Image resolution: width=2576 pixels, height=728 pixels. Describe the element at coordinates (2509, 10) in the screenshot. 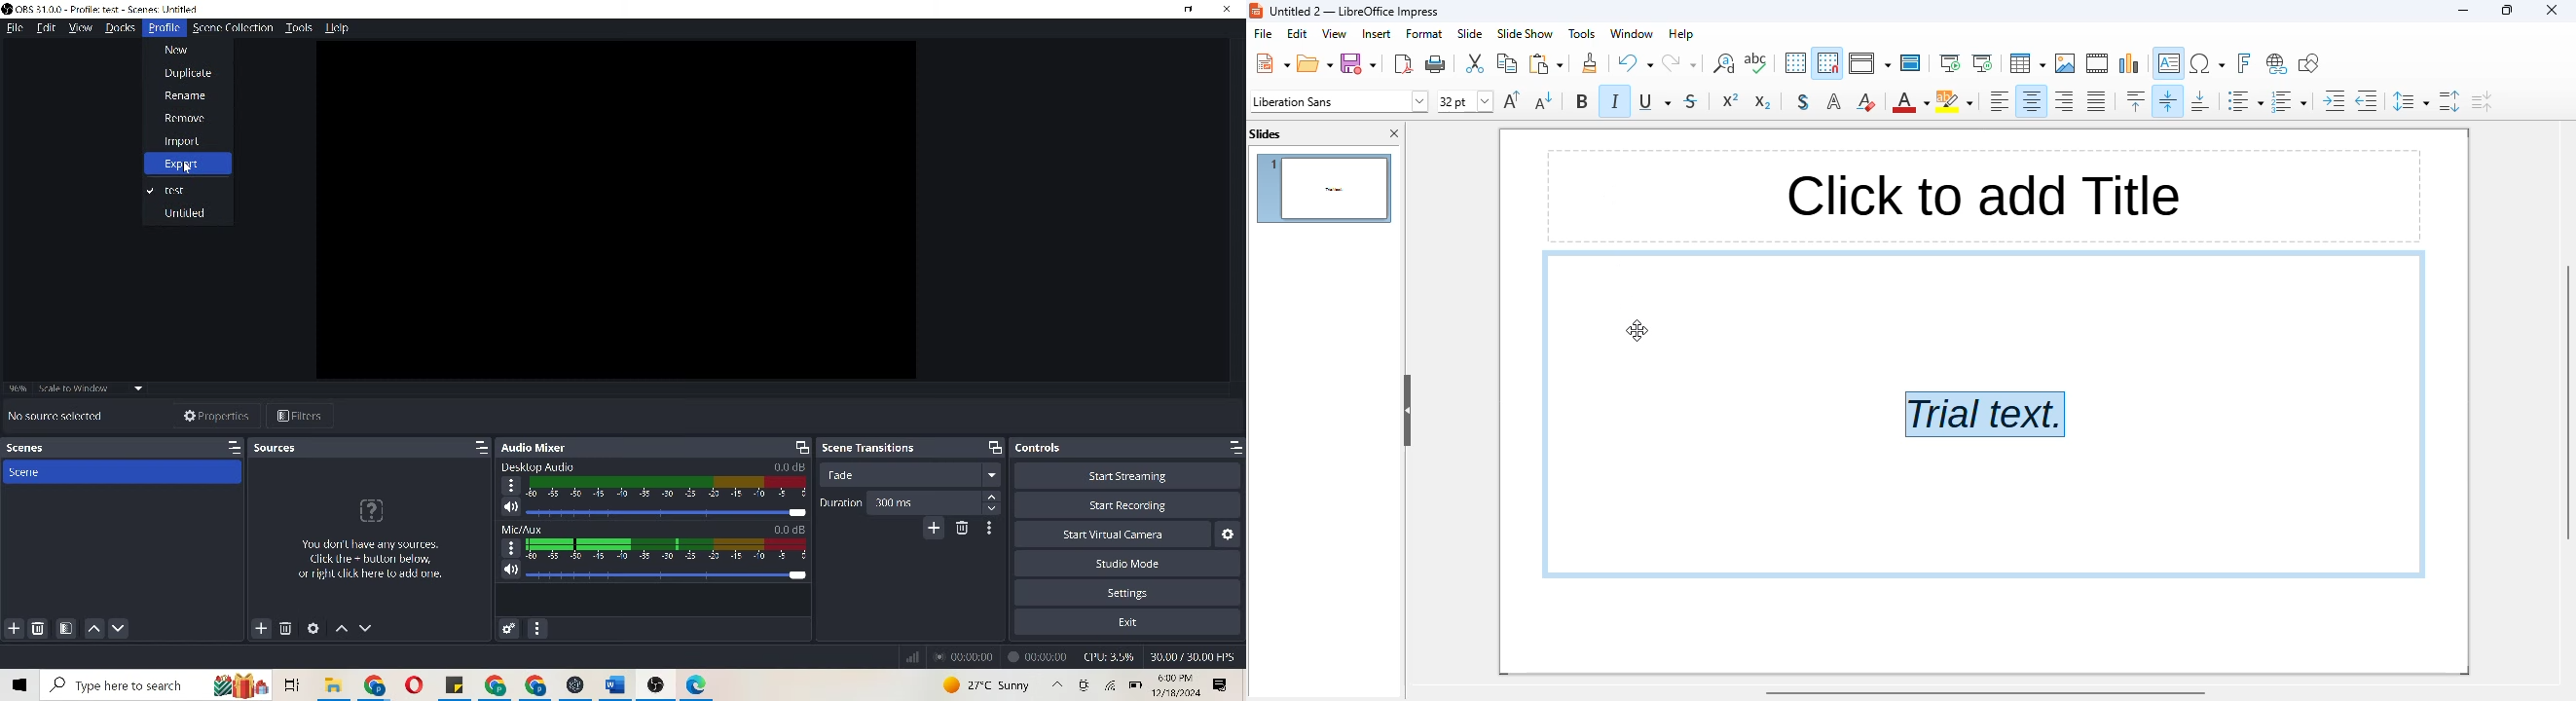

I see `maximize` at that location.